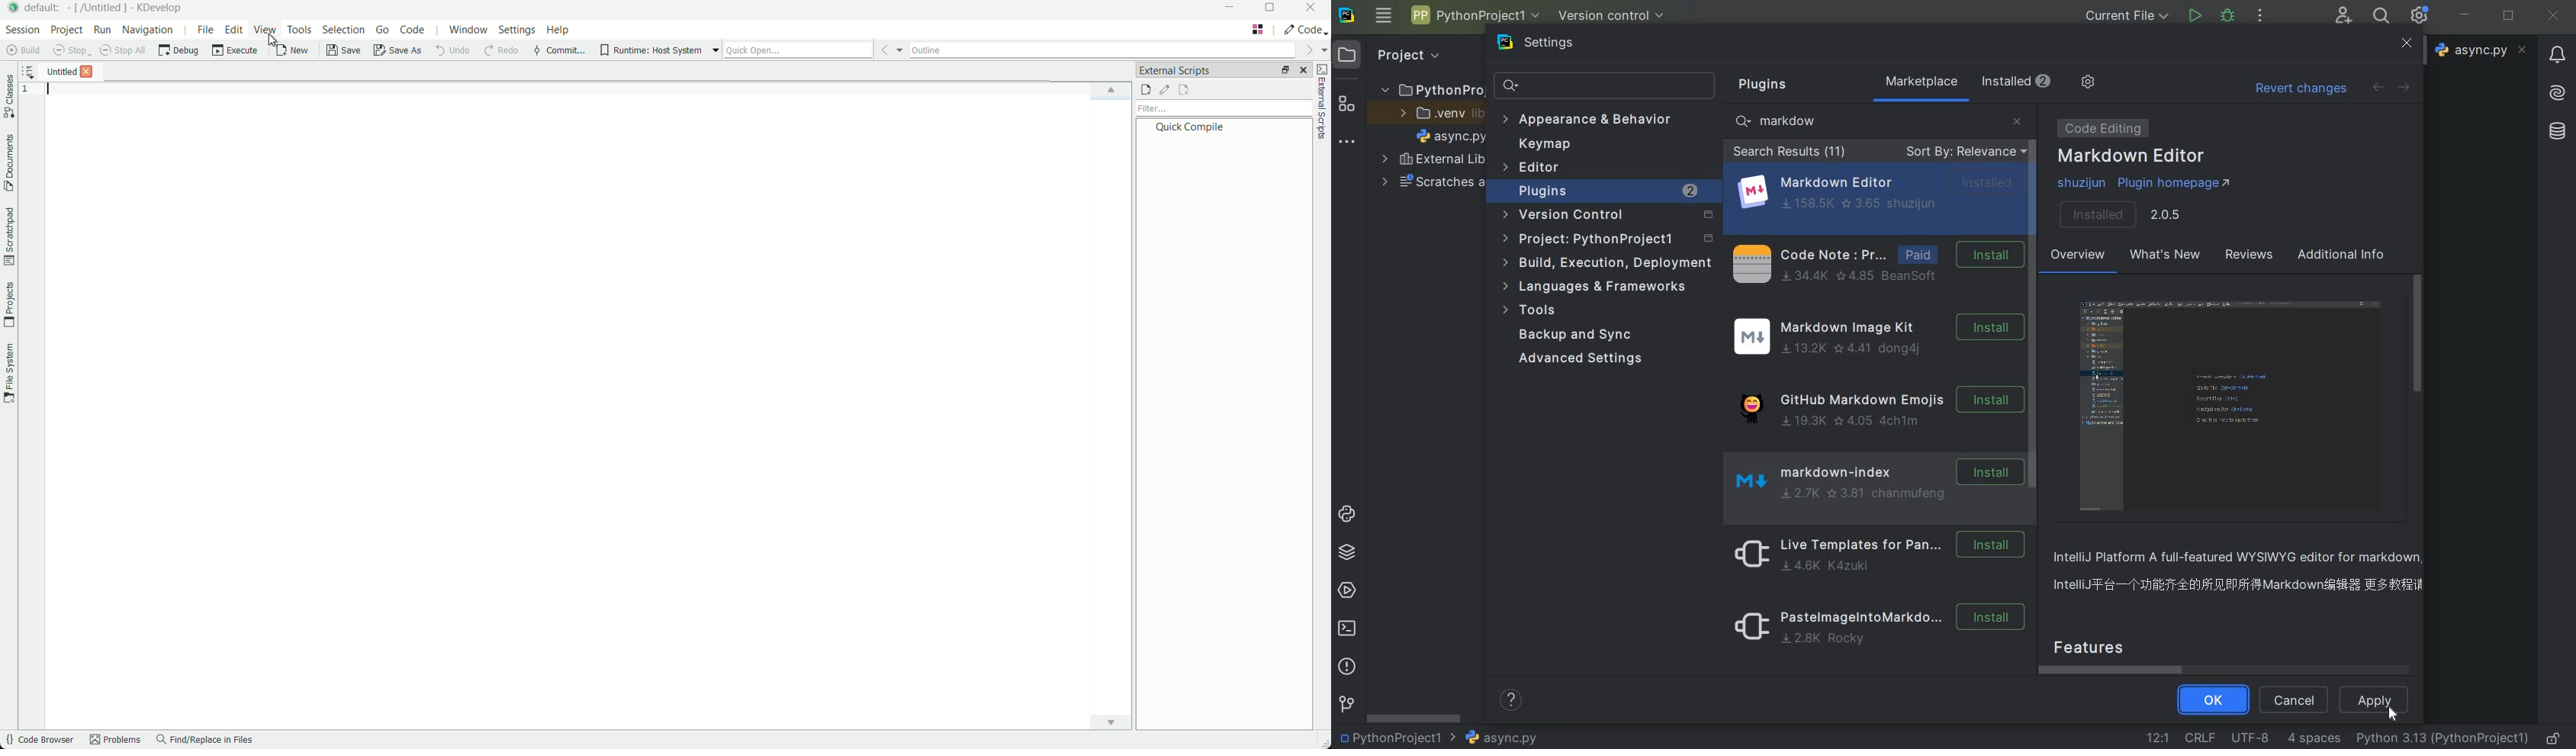 The image size is (2576, 756). I want to click on apply, so click(2376, 699).